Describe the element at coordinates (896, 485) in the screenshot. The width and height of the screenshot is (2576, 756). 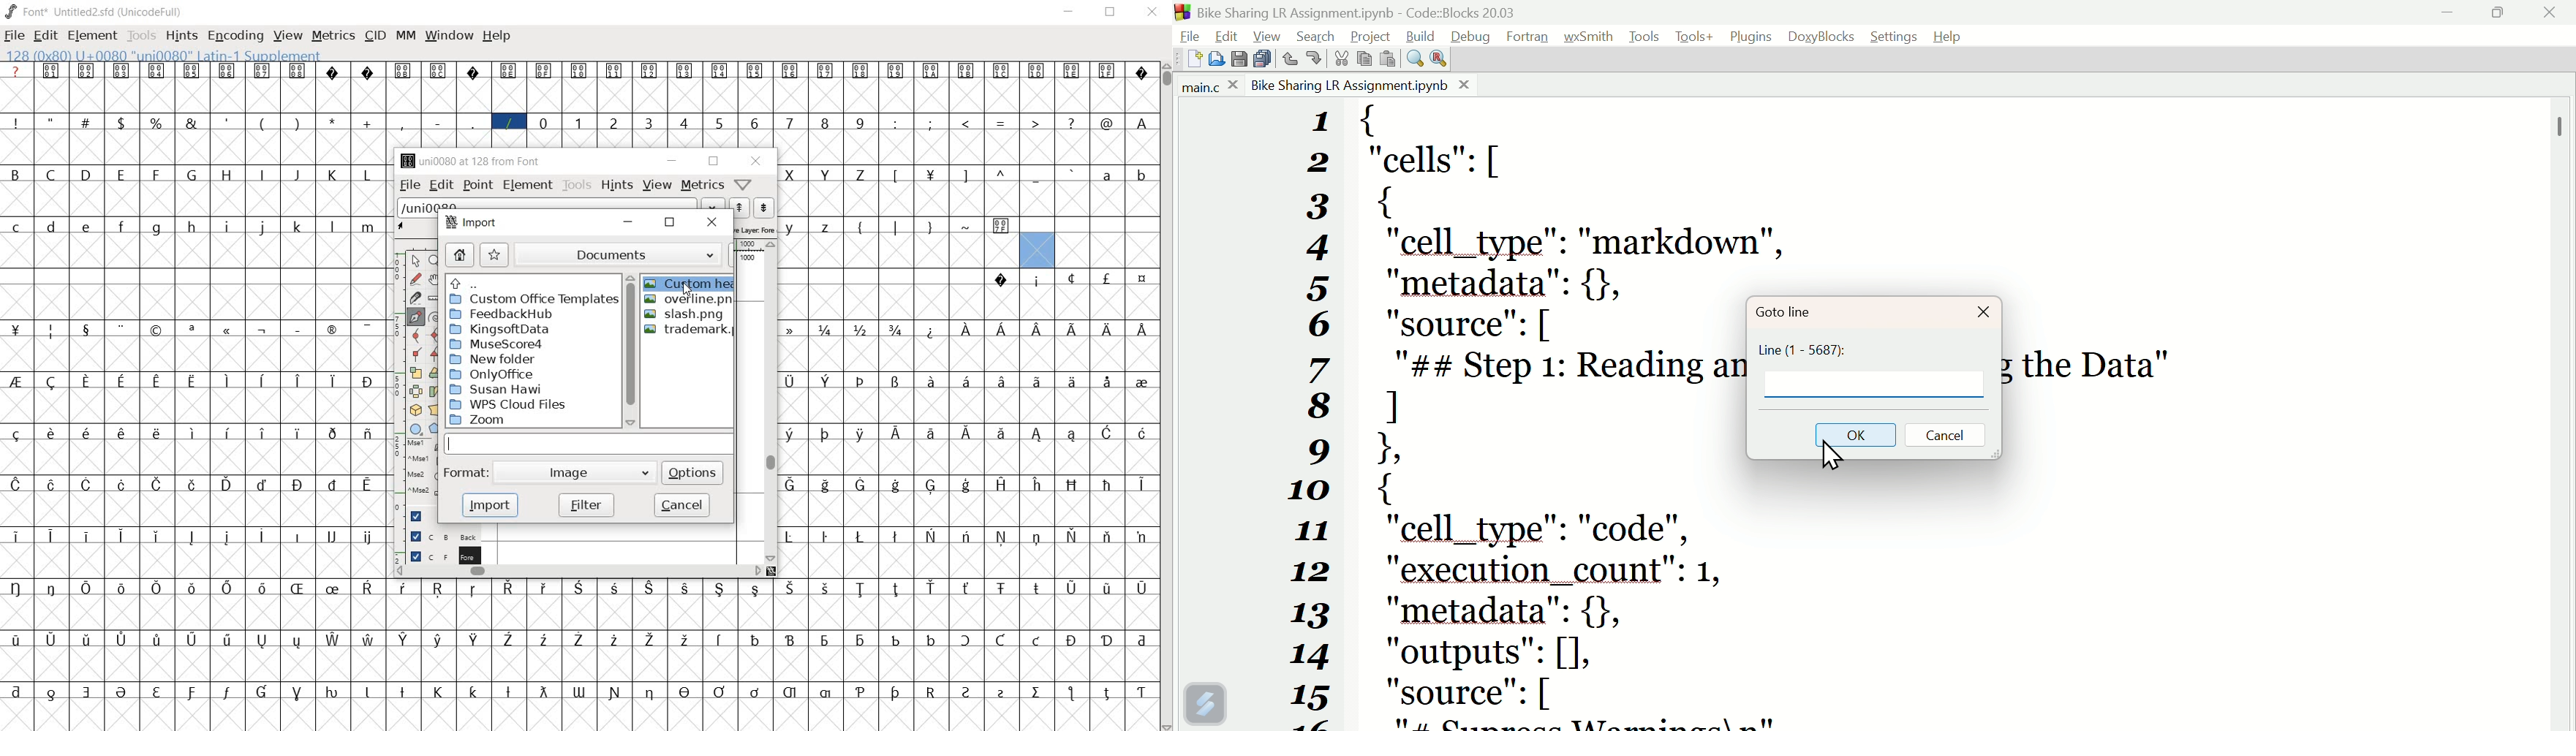
I see `glyph` at that location.